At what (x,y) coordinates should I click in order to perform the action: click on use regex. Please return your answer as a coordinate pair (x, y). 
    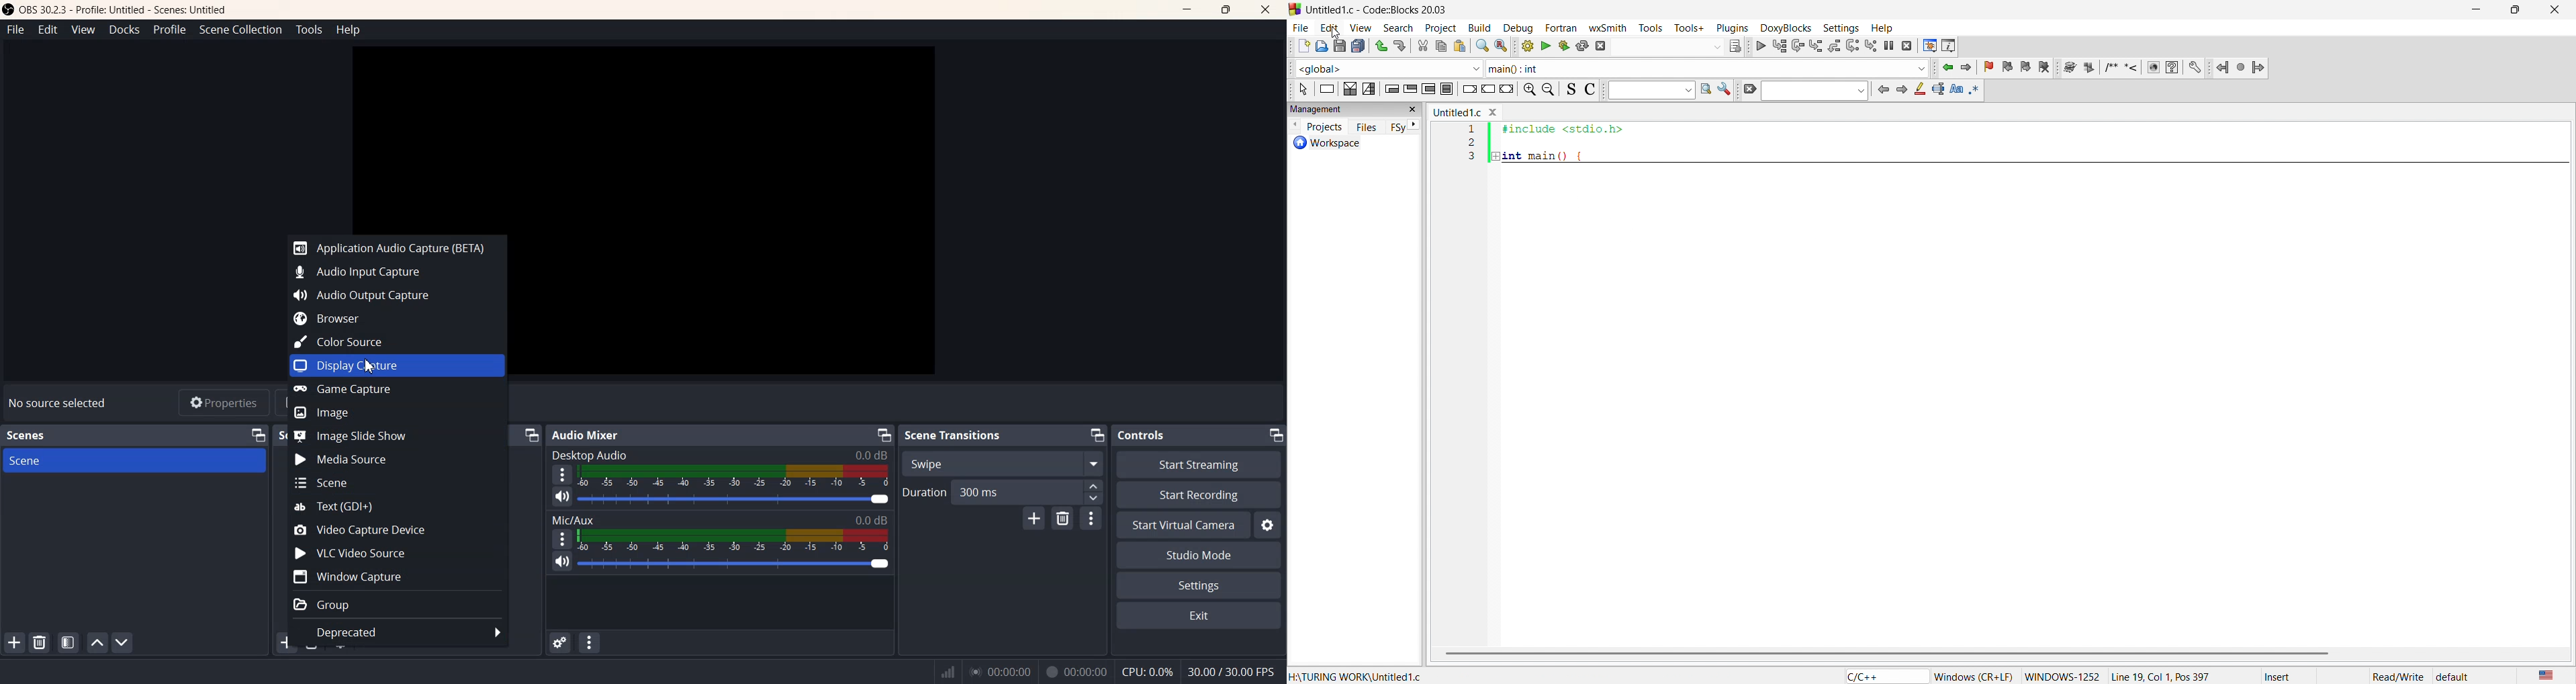
    Looking at the image, I should click on (1978, 89).